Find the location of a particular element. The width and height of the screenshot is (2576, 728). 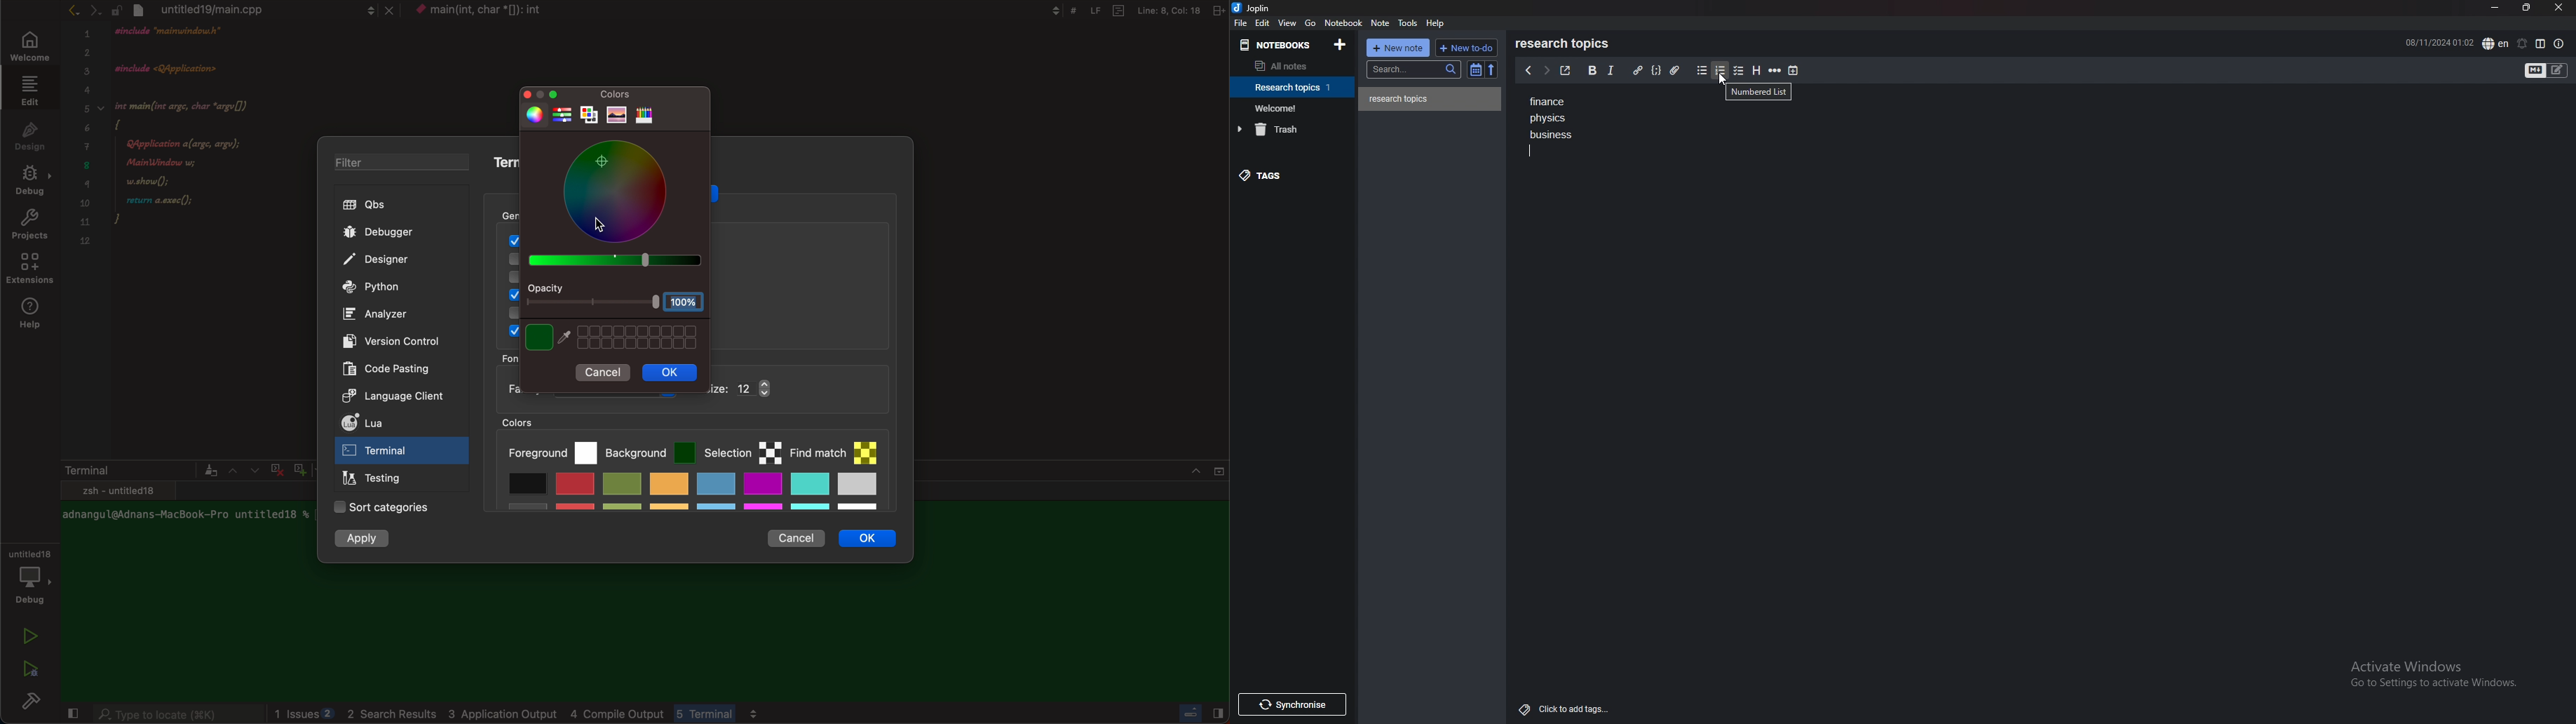

new note is located at coordinates (1399, 47).